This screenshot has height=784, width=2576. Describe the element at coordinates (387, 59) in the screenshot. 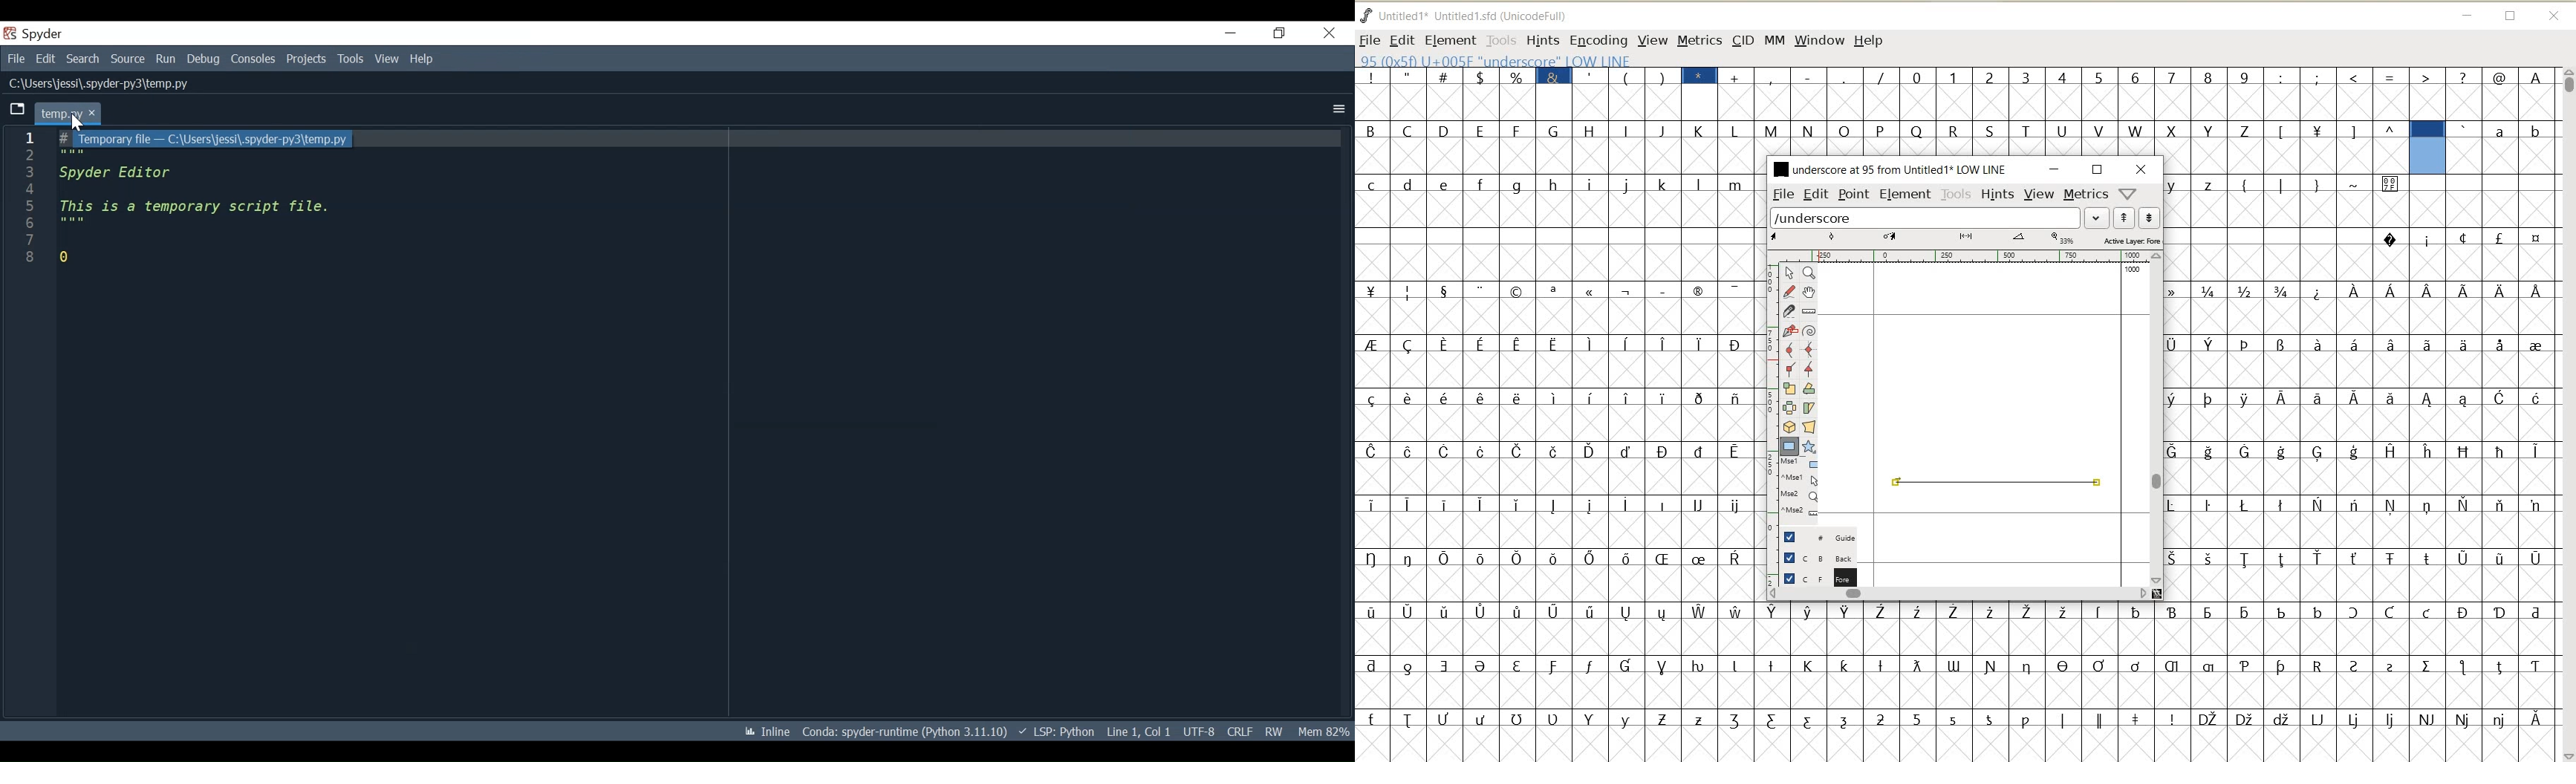

I see `View` at that location.